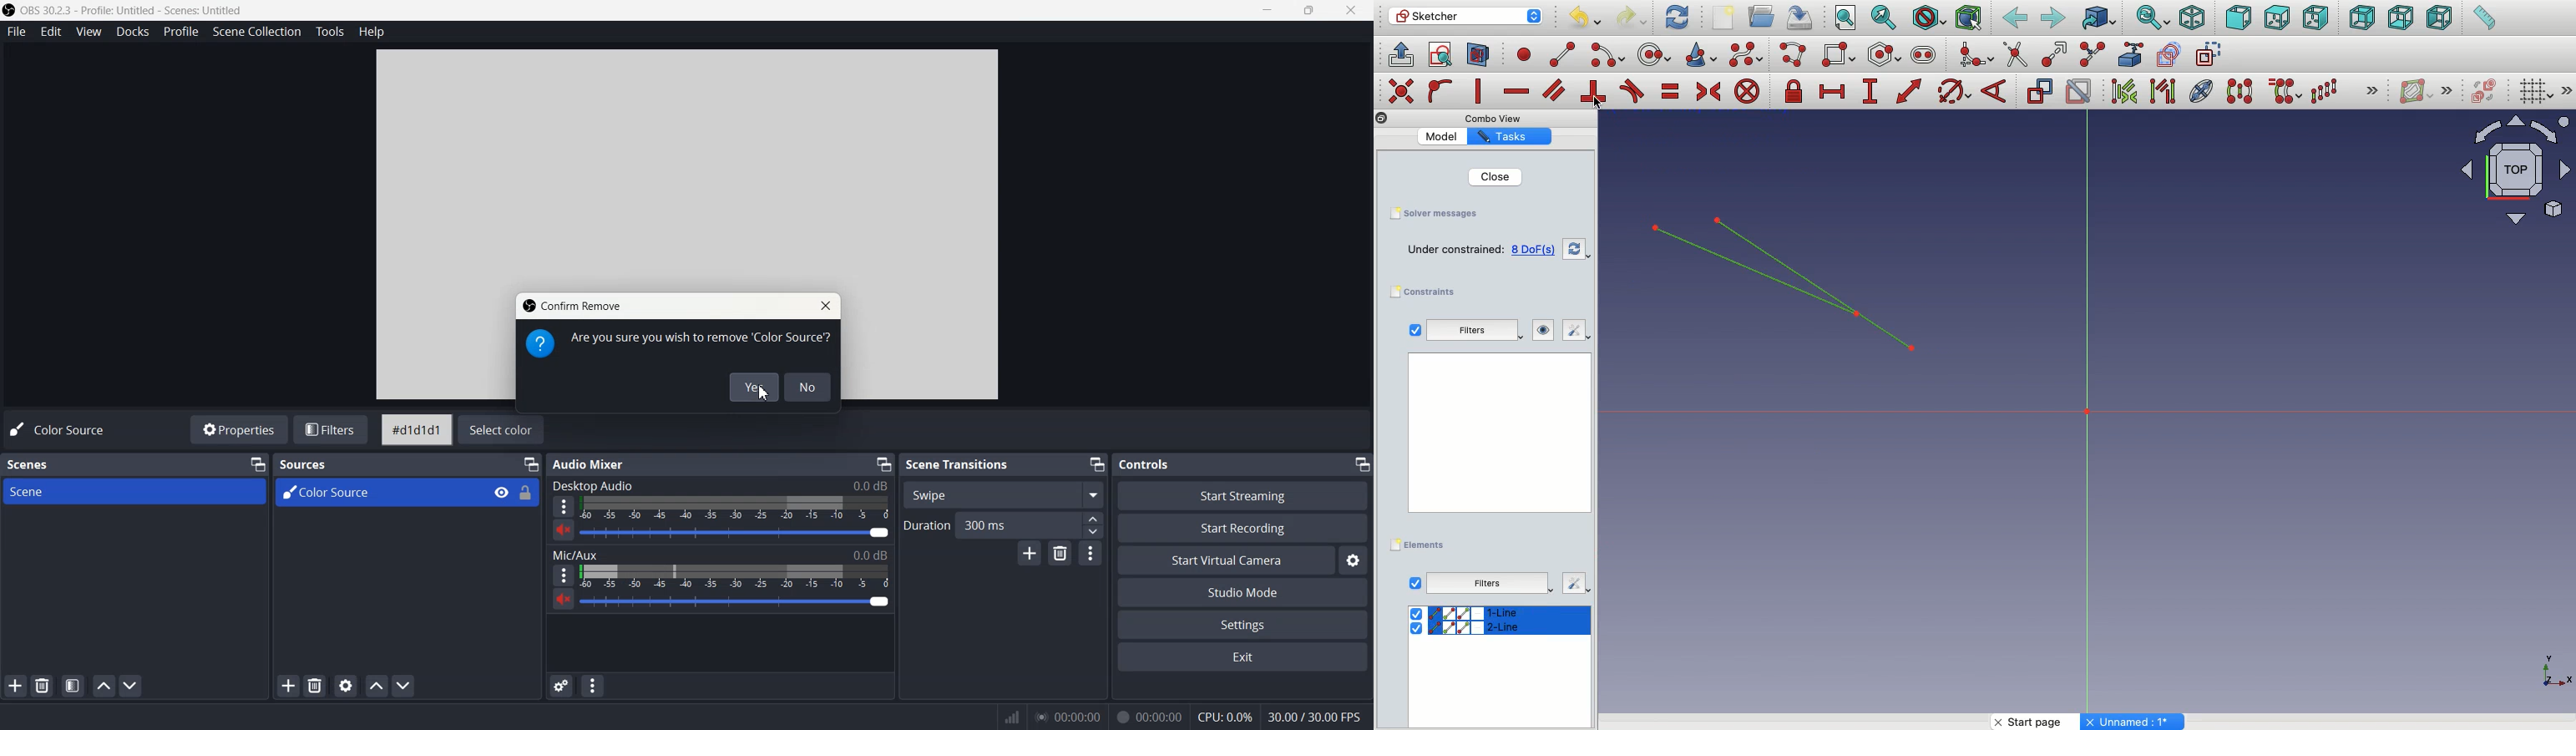 This screenshot has width=2576, height=756. I want to click on Constrain Circle, so click(1955, 91).